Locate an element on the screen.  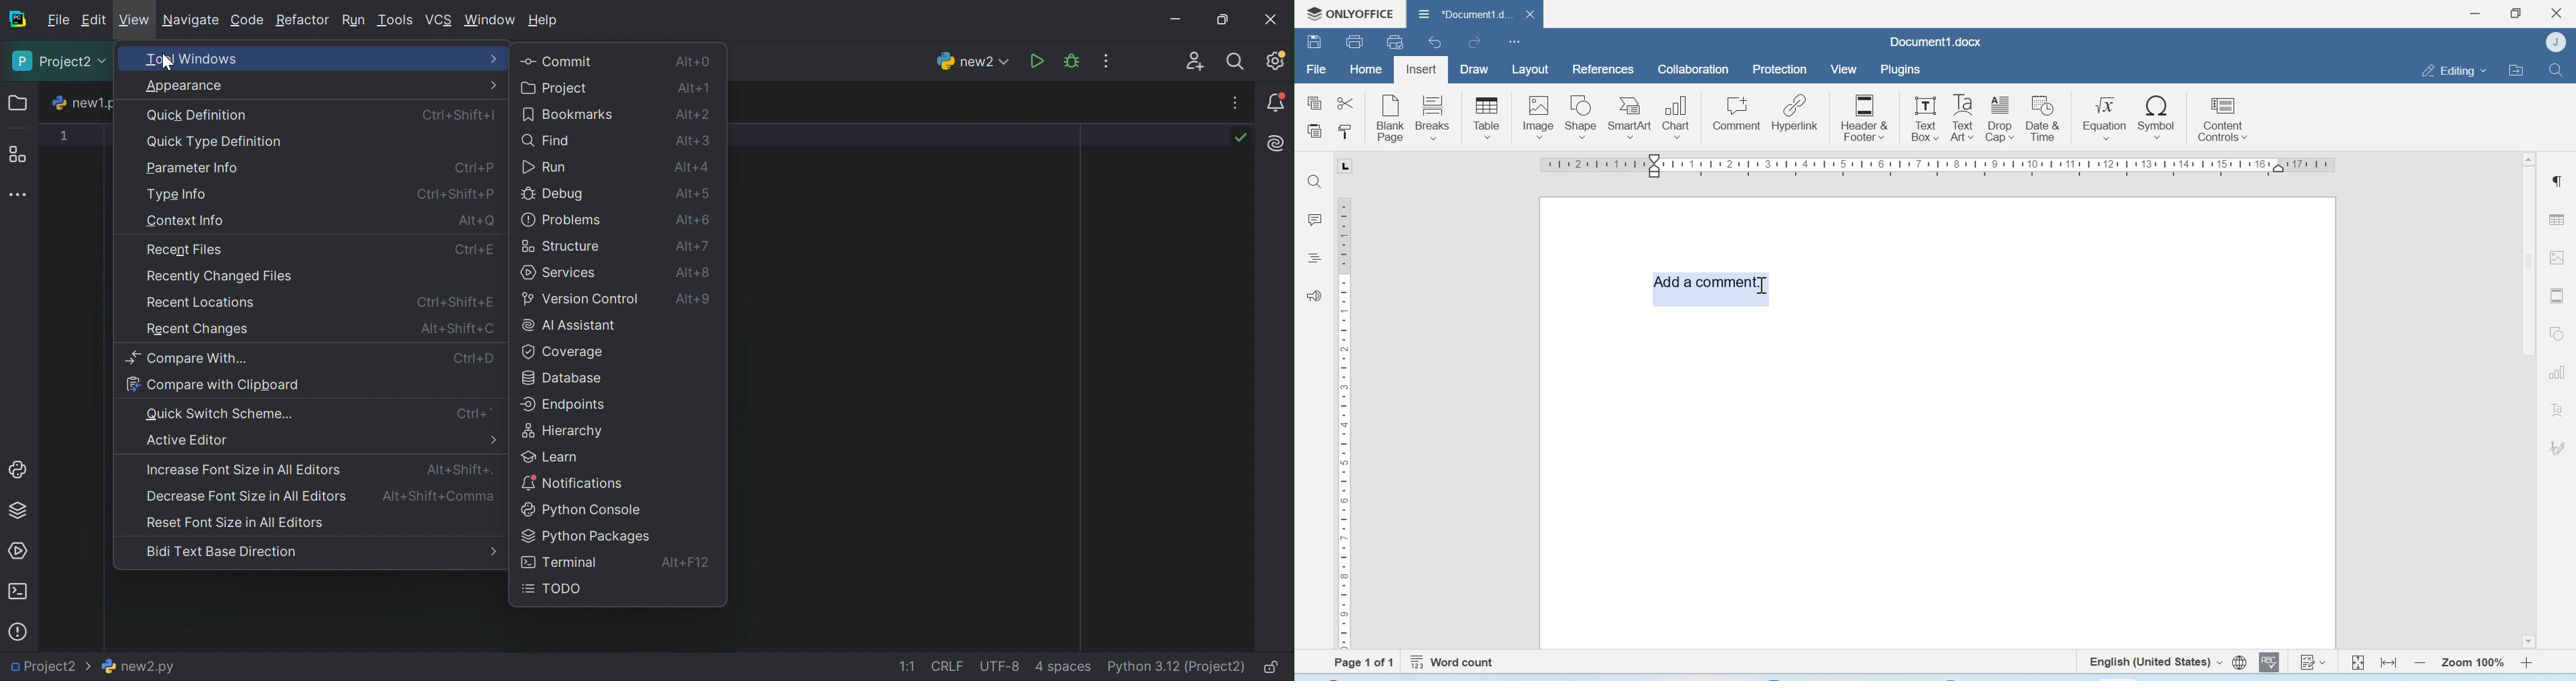
Compare with... is located at coordinates (186, 359).